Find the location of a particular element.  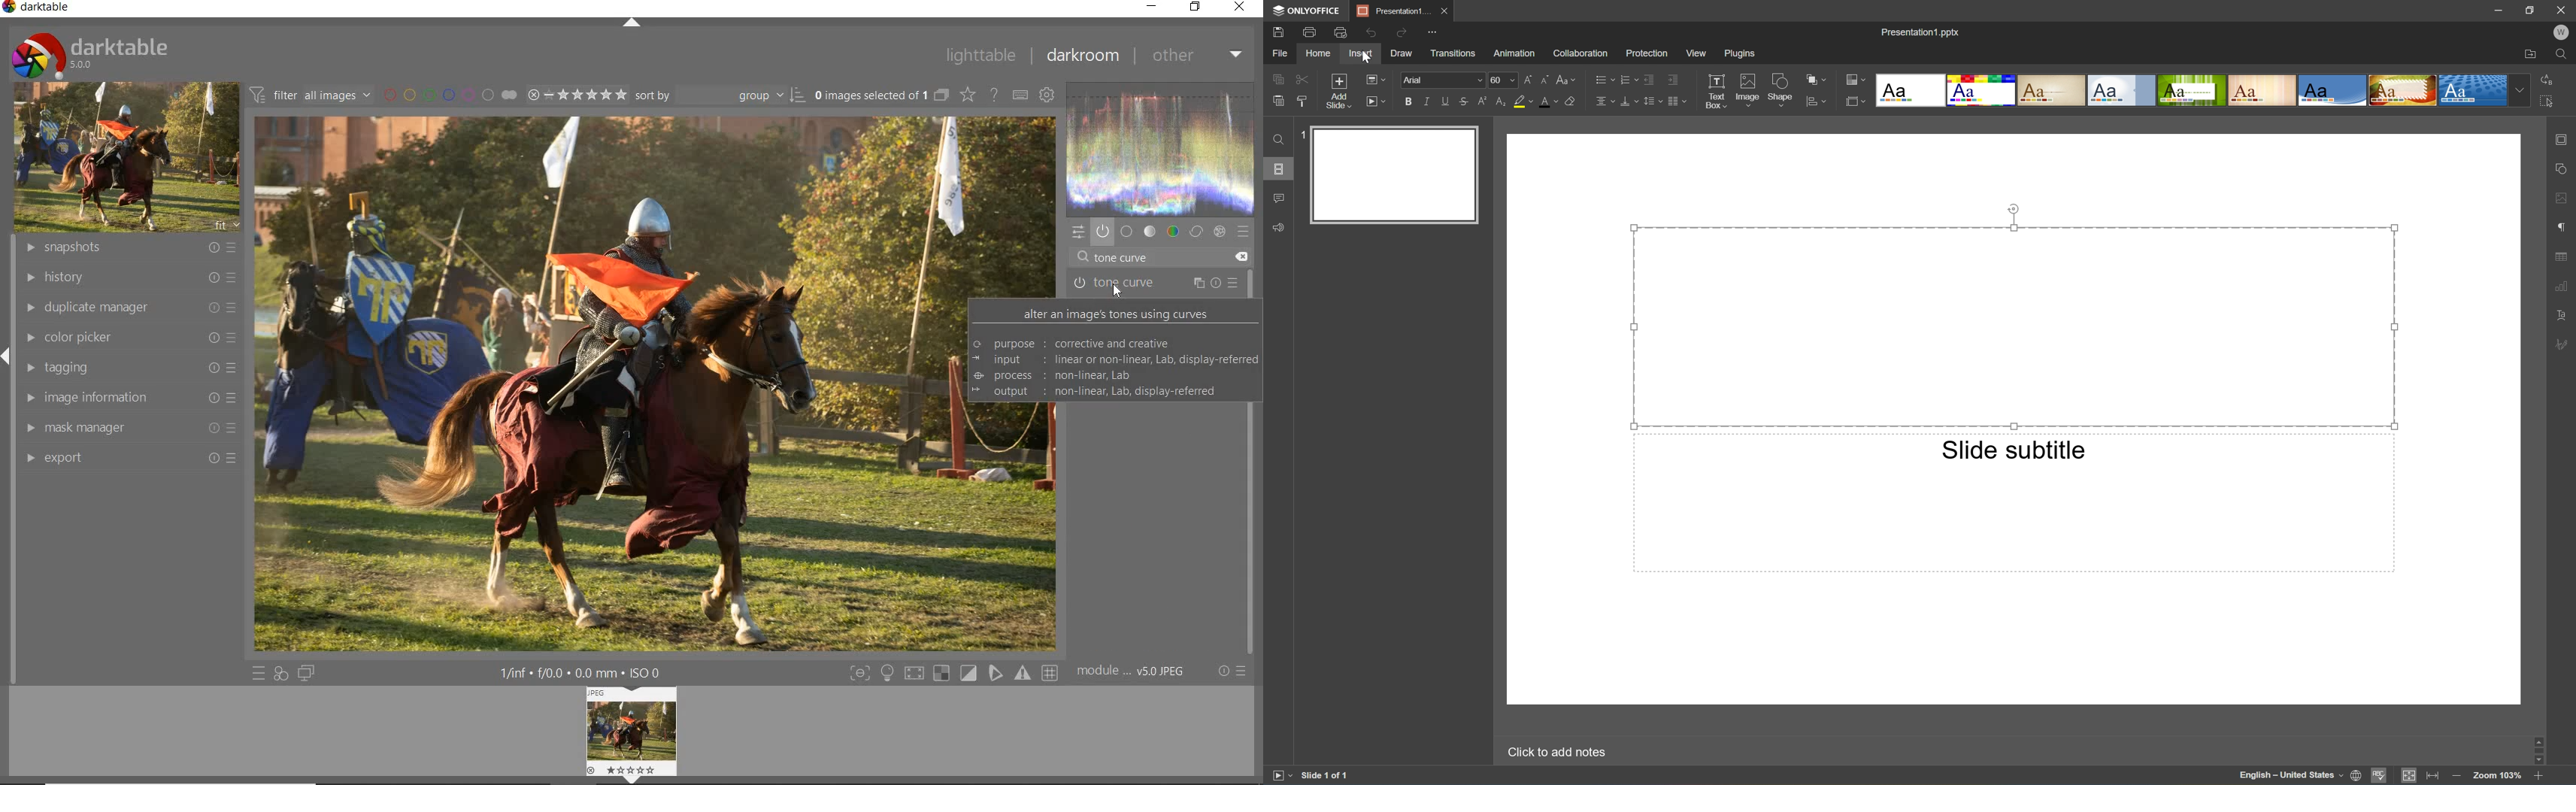

image is located at coordinates (123, 158).